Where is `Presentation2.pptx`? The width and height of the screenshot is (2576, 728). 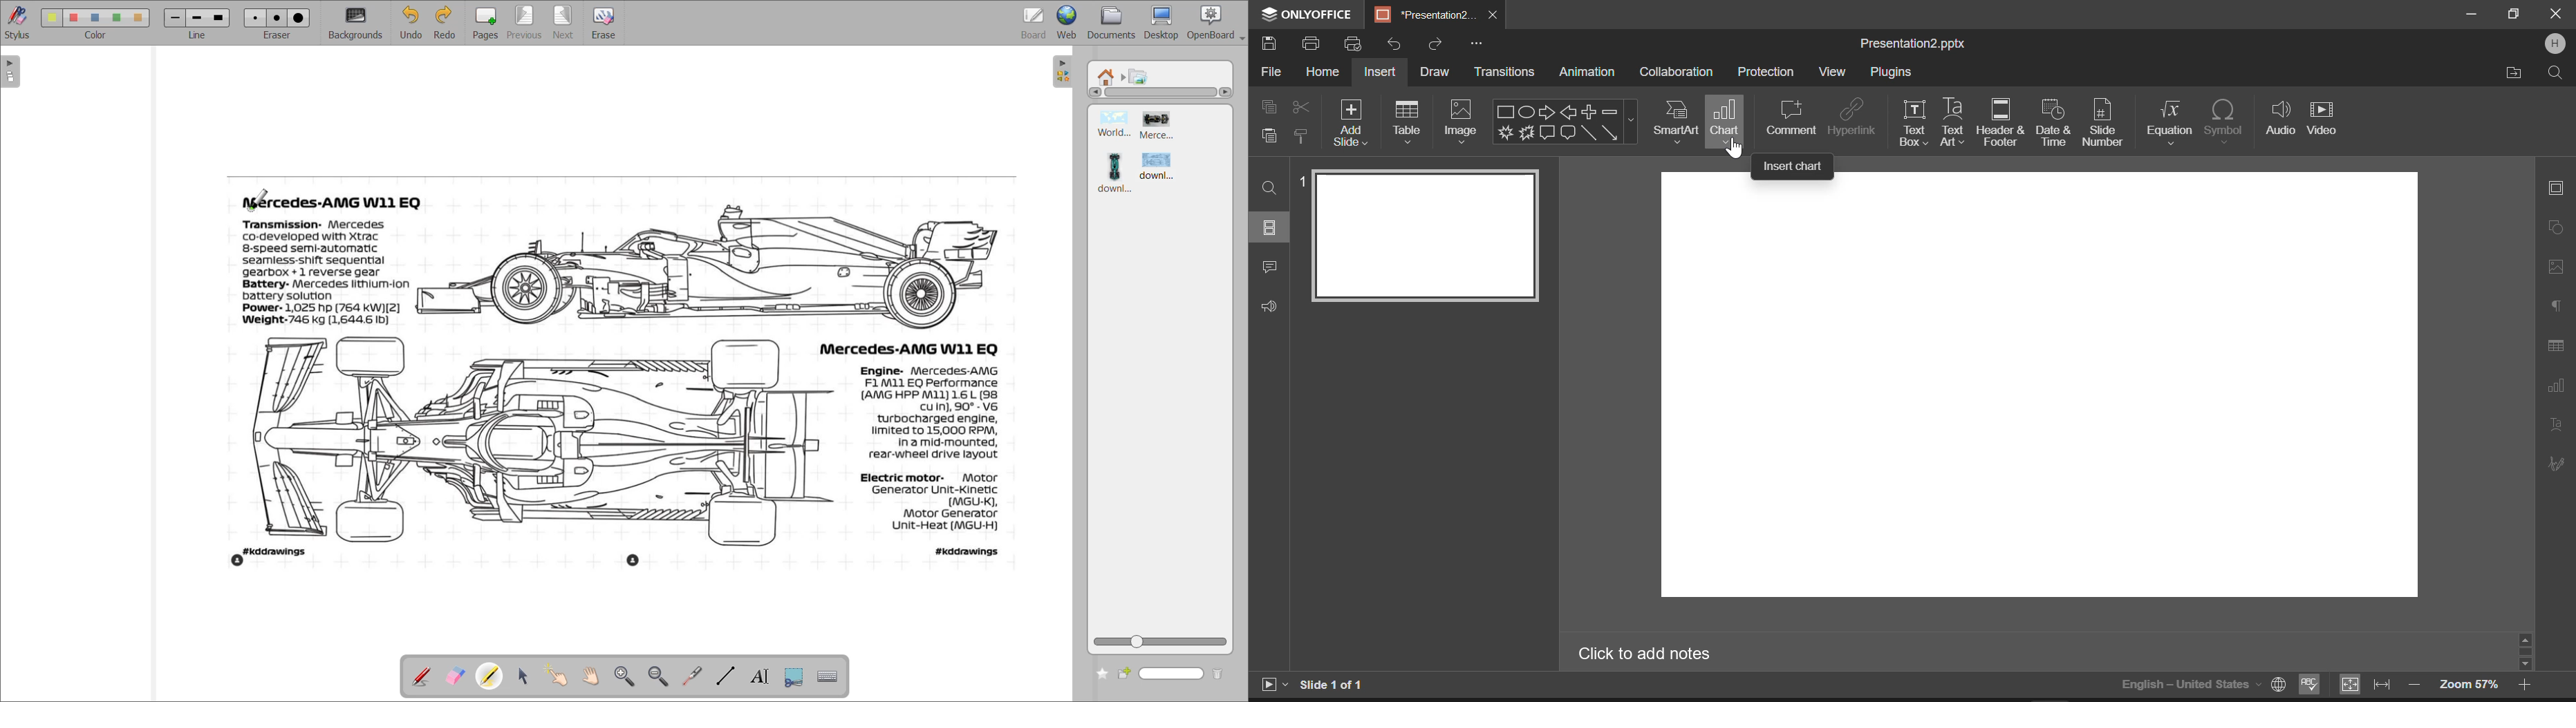
Presentation2.pptx is located at coordinates (1918, 44).